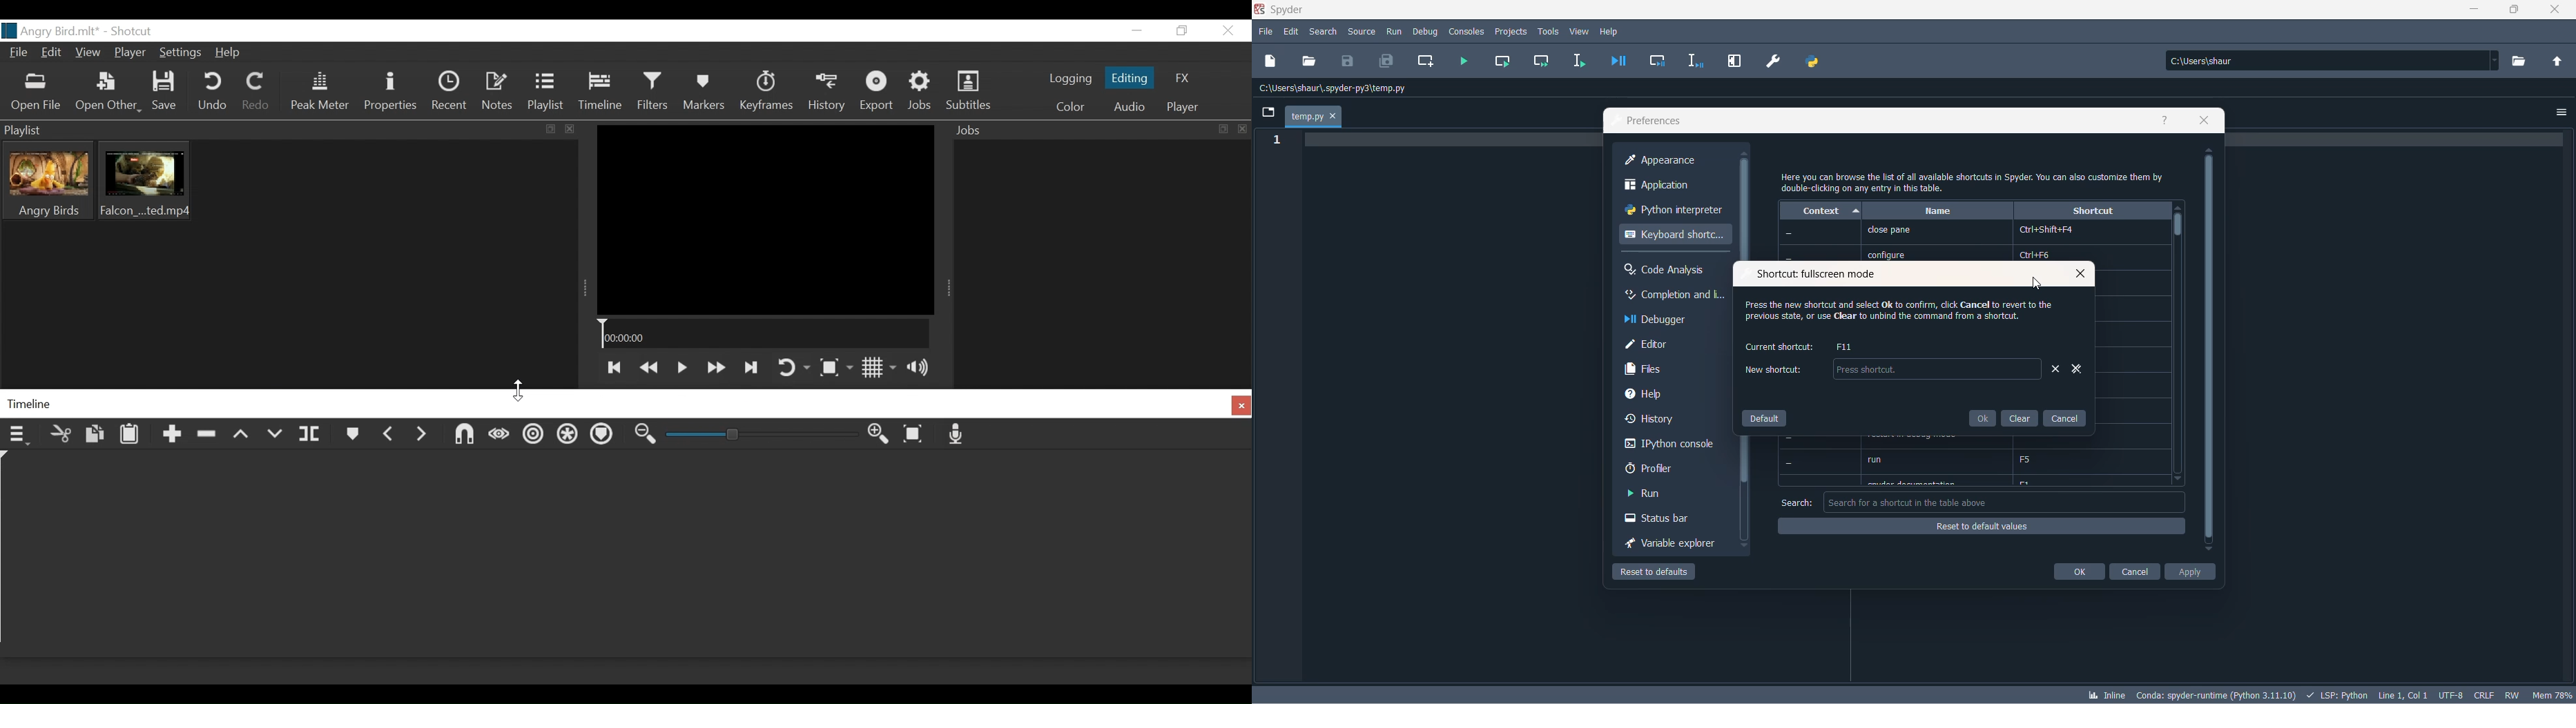  What do you see at coordinates (2206, 121) in the screenshot?
I see `close` at bounding box center [2206, 121].